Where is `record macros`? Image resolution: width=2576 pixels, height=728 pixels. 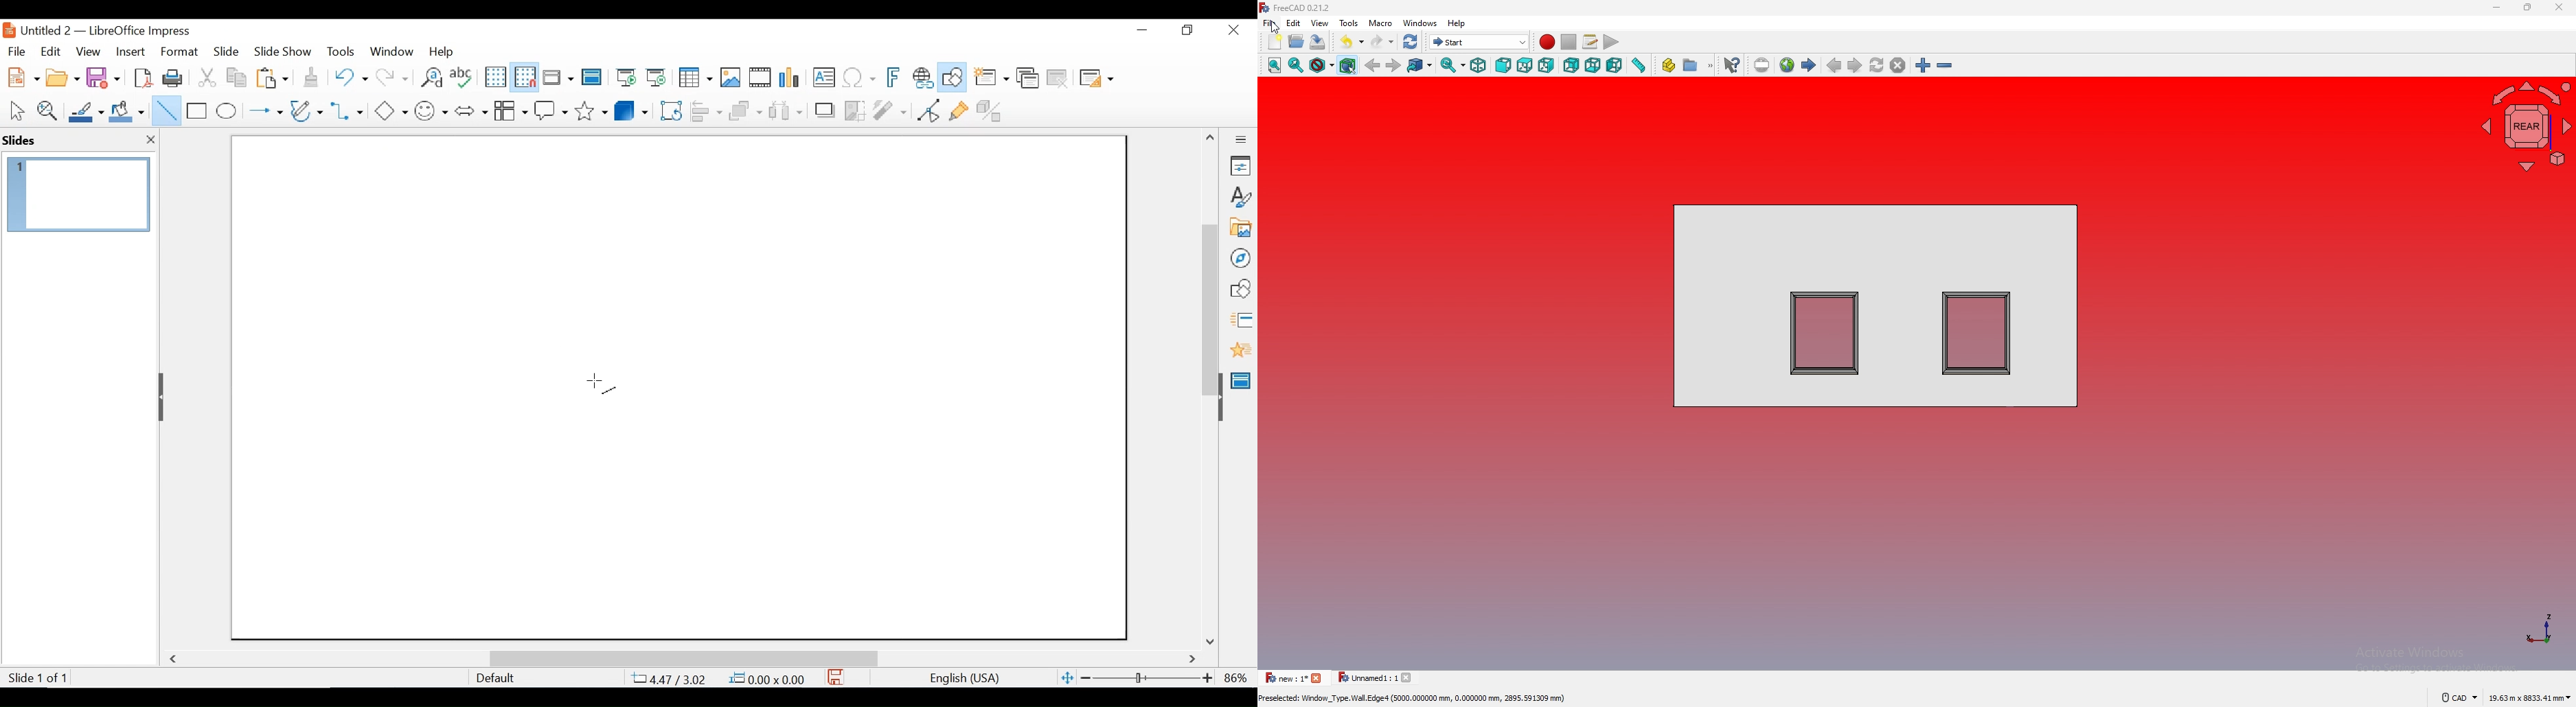 record macros is located at coordinates (1548, 42).